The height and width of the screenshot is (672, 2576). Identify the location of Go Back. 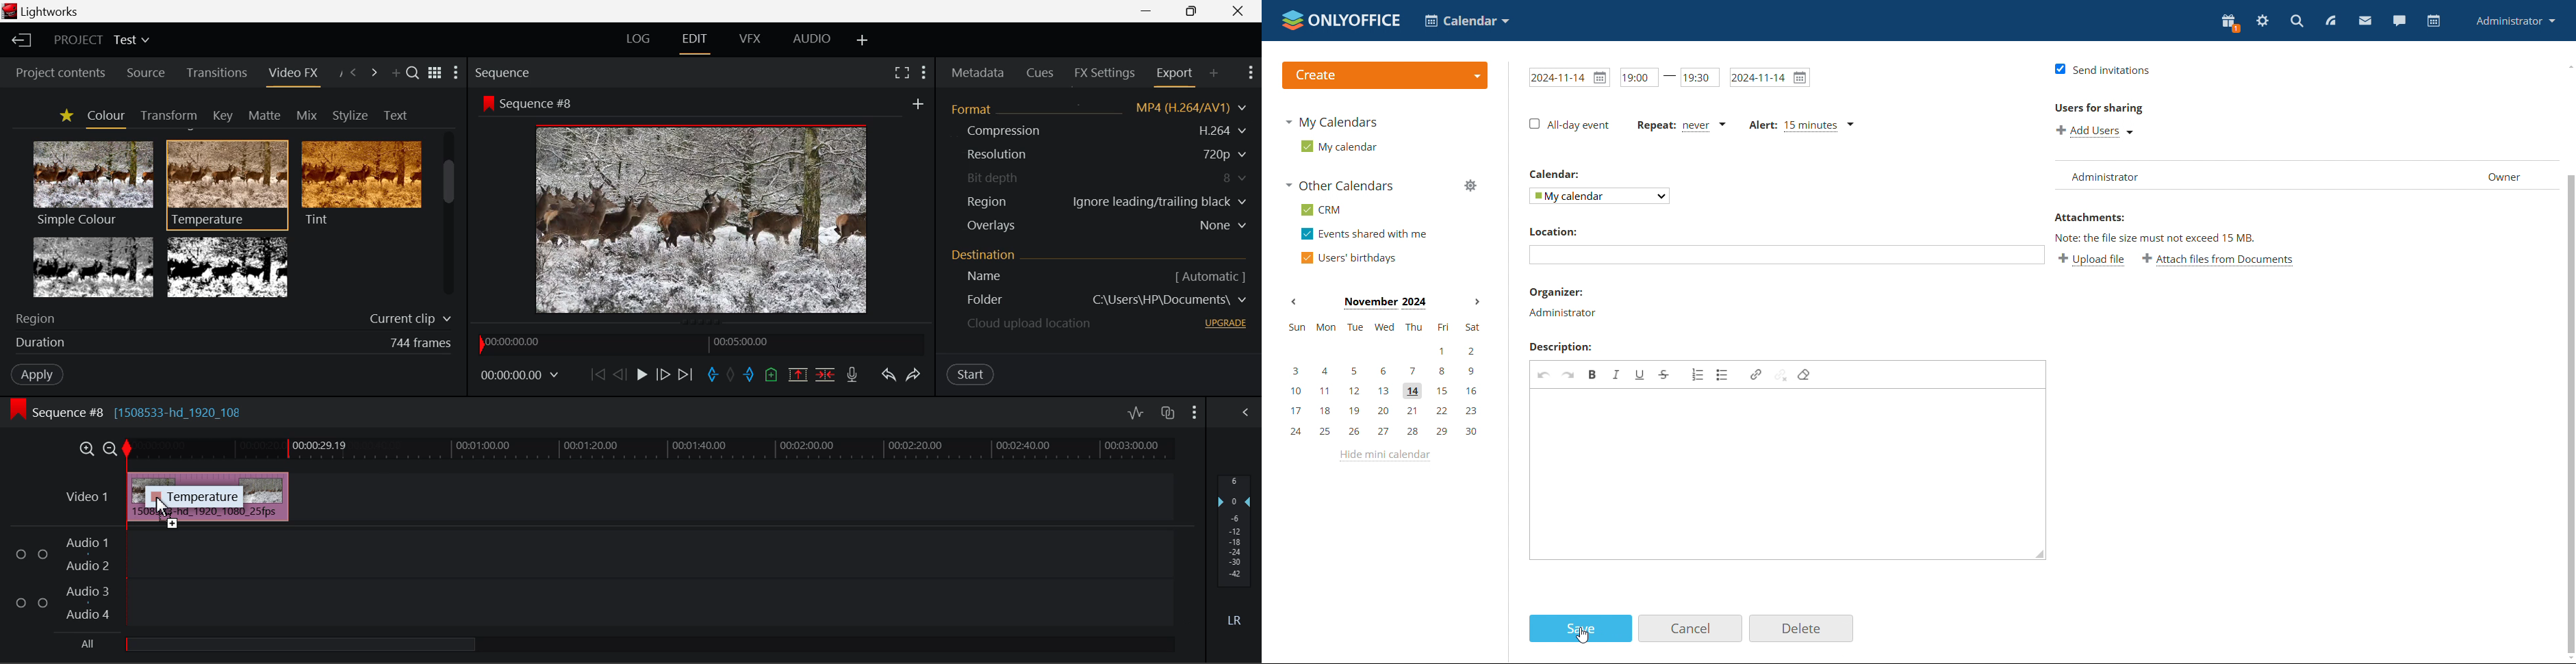
(620, 375).